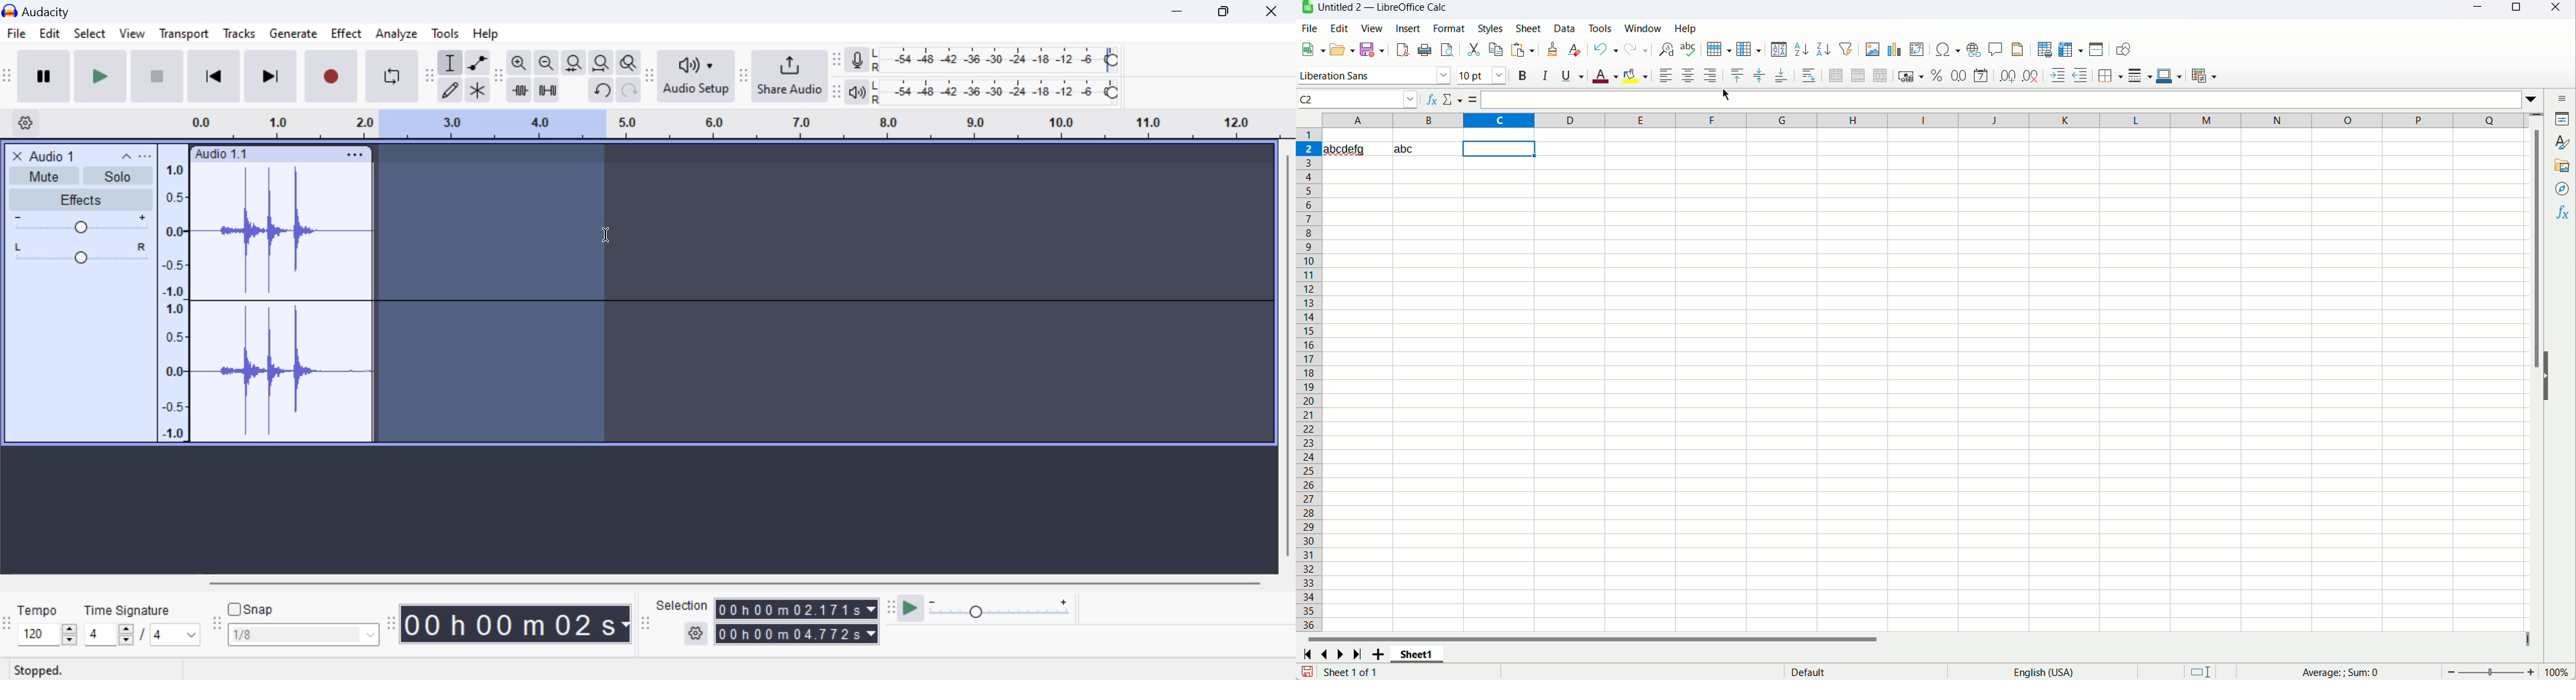 The height and width of the screenshot is (700, 2576). I want to click on Playback Speed, so click(1008, 610).